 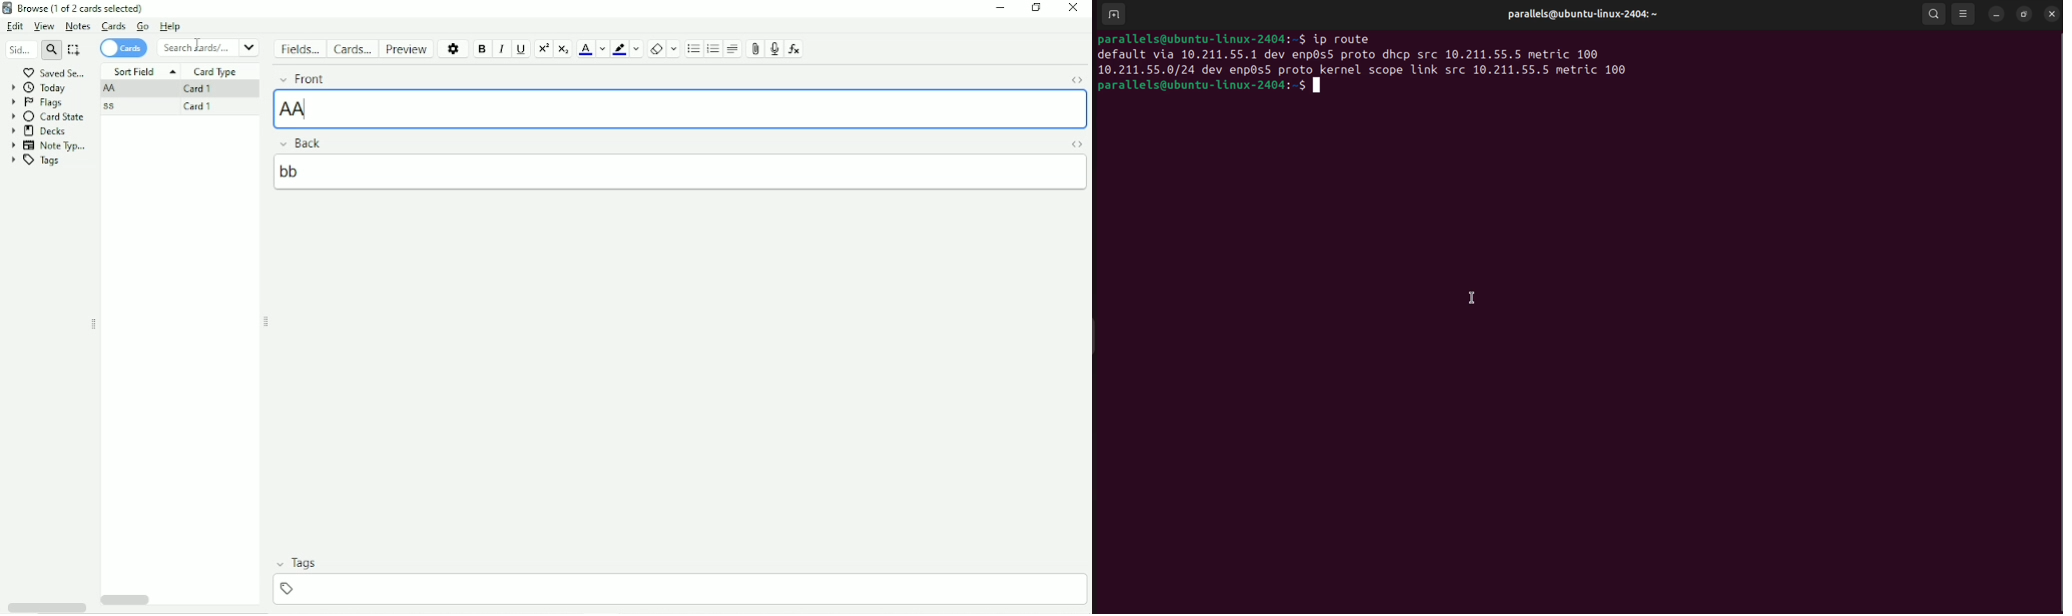 What do you see at coordinates (713, 50) in the screenshot?
I see `Ordered list` at bounding box center [713, 50].